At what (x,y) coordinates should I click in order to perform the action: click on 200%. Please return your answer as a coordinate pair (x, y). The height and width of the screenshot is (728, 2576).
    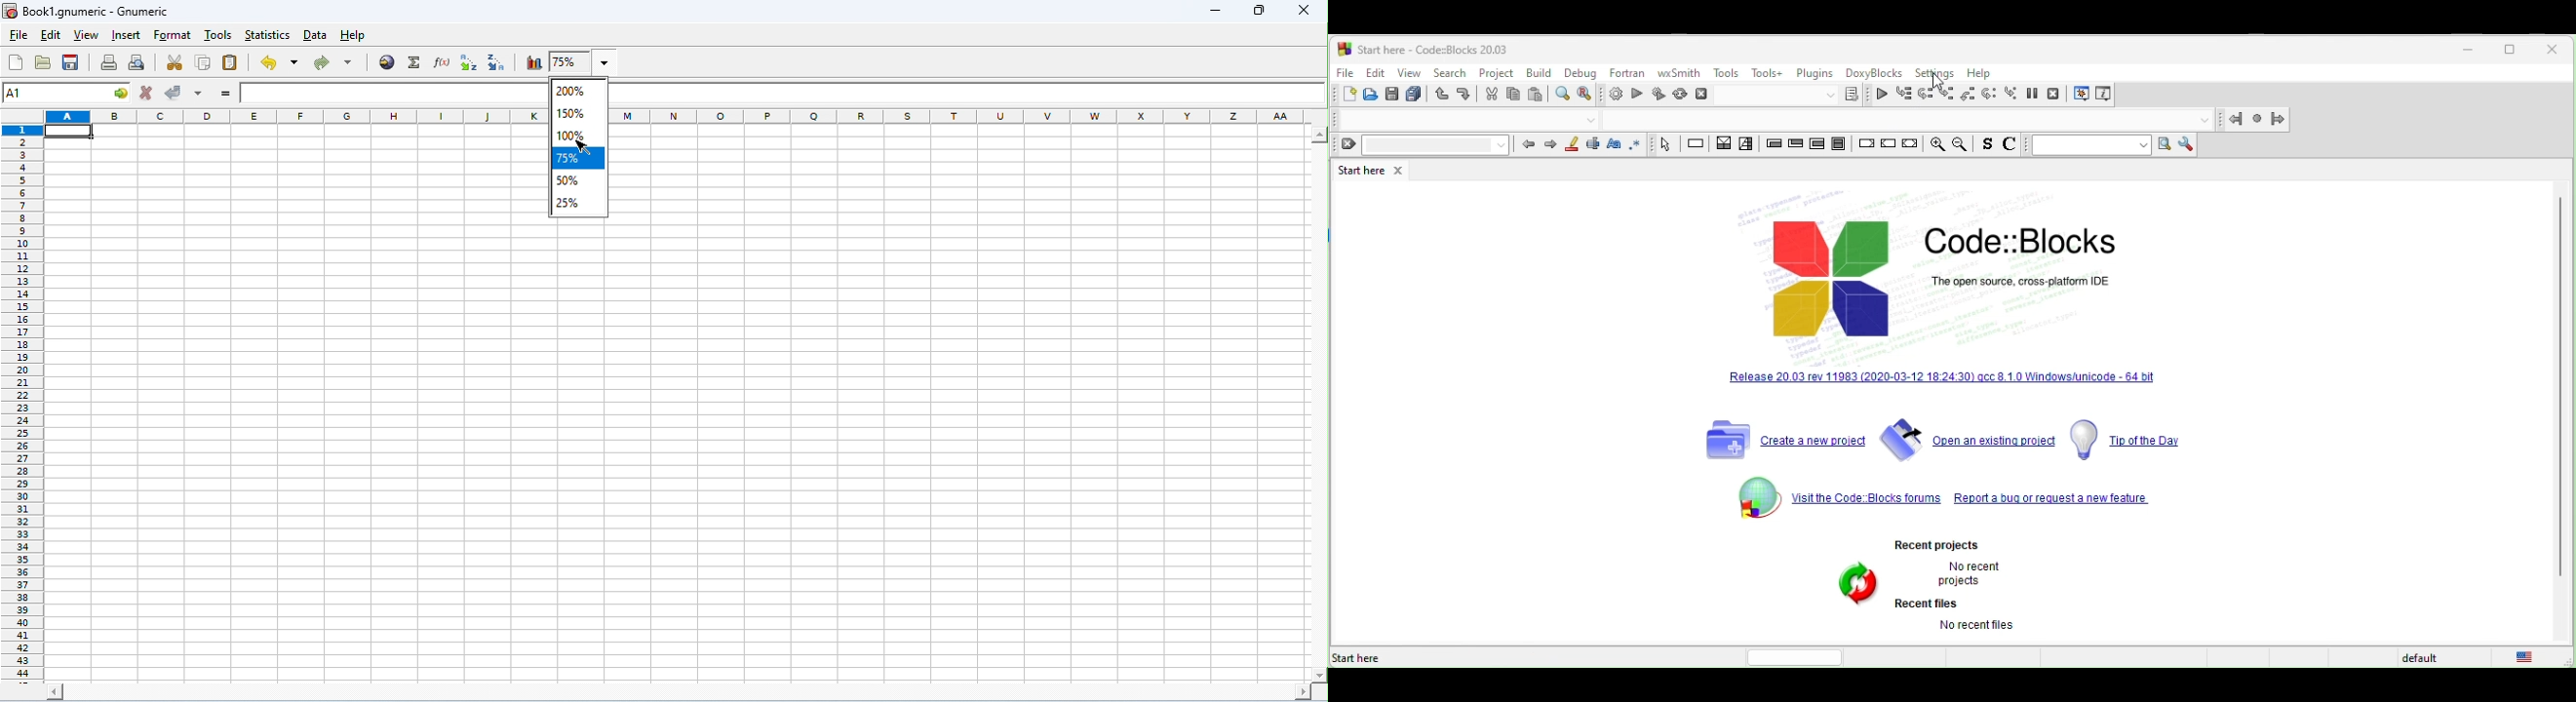
    Looking at the image, I should click on (577, 90).